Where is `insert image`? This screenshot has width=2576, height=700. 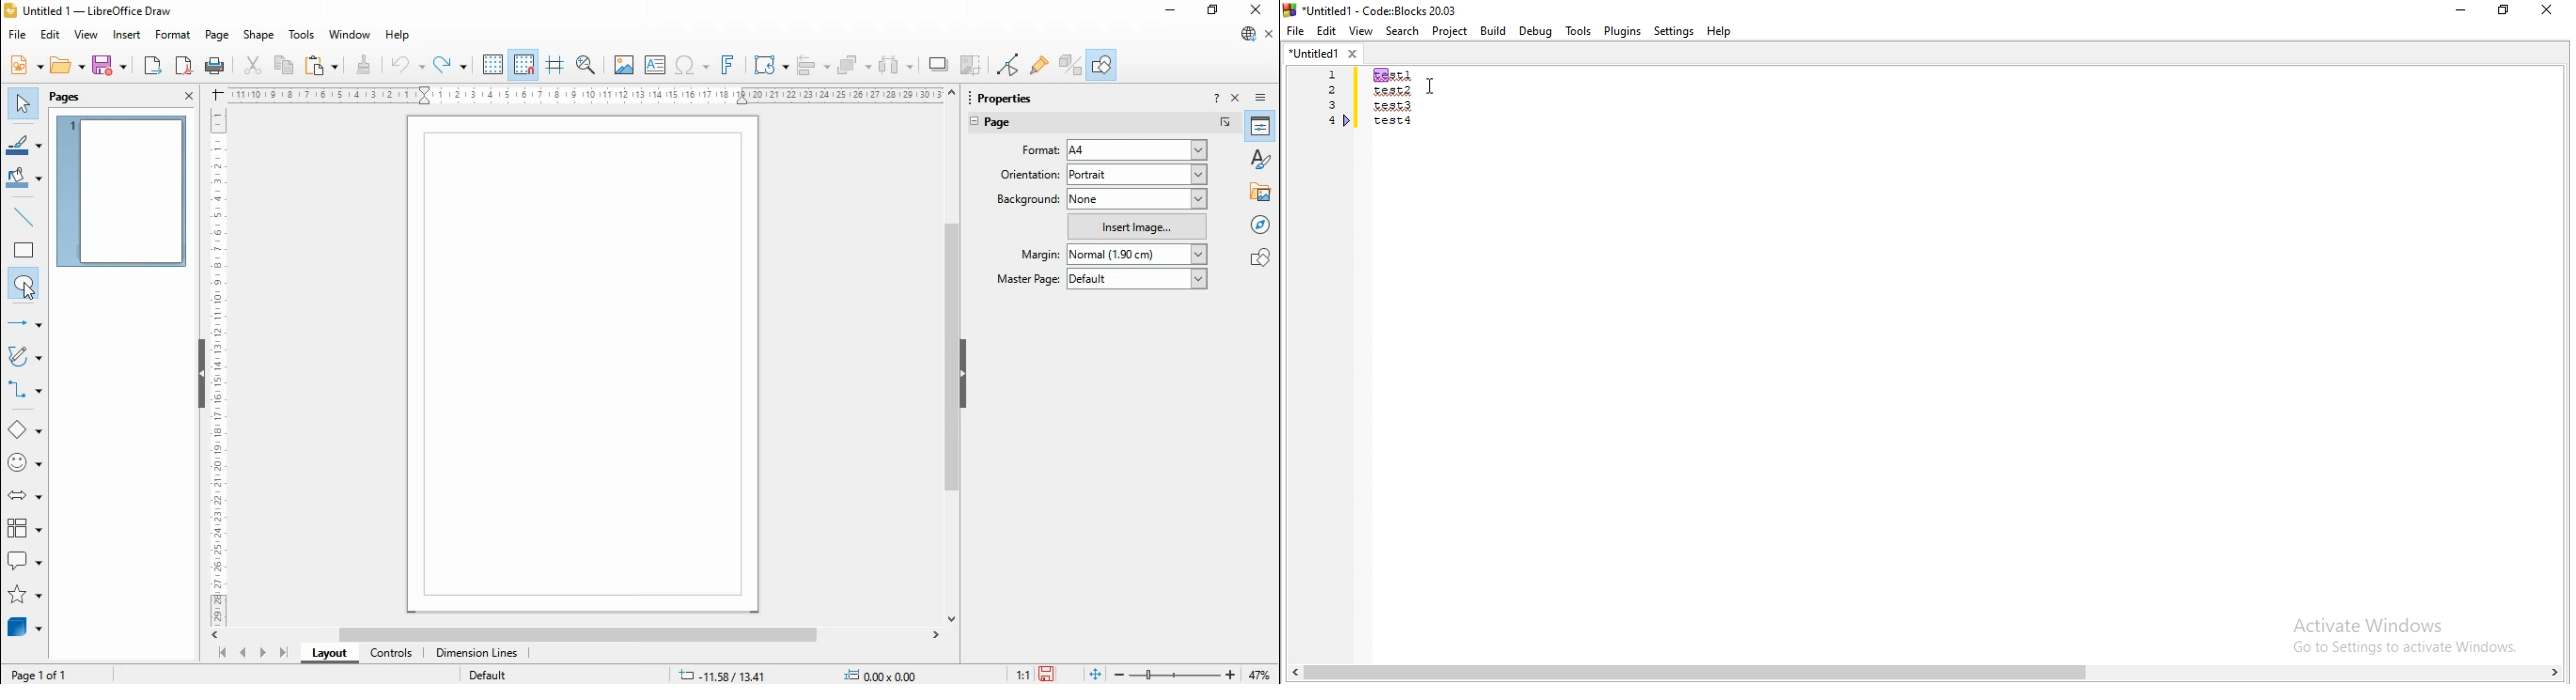 insert image is located at coordinates (623, 64).